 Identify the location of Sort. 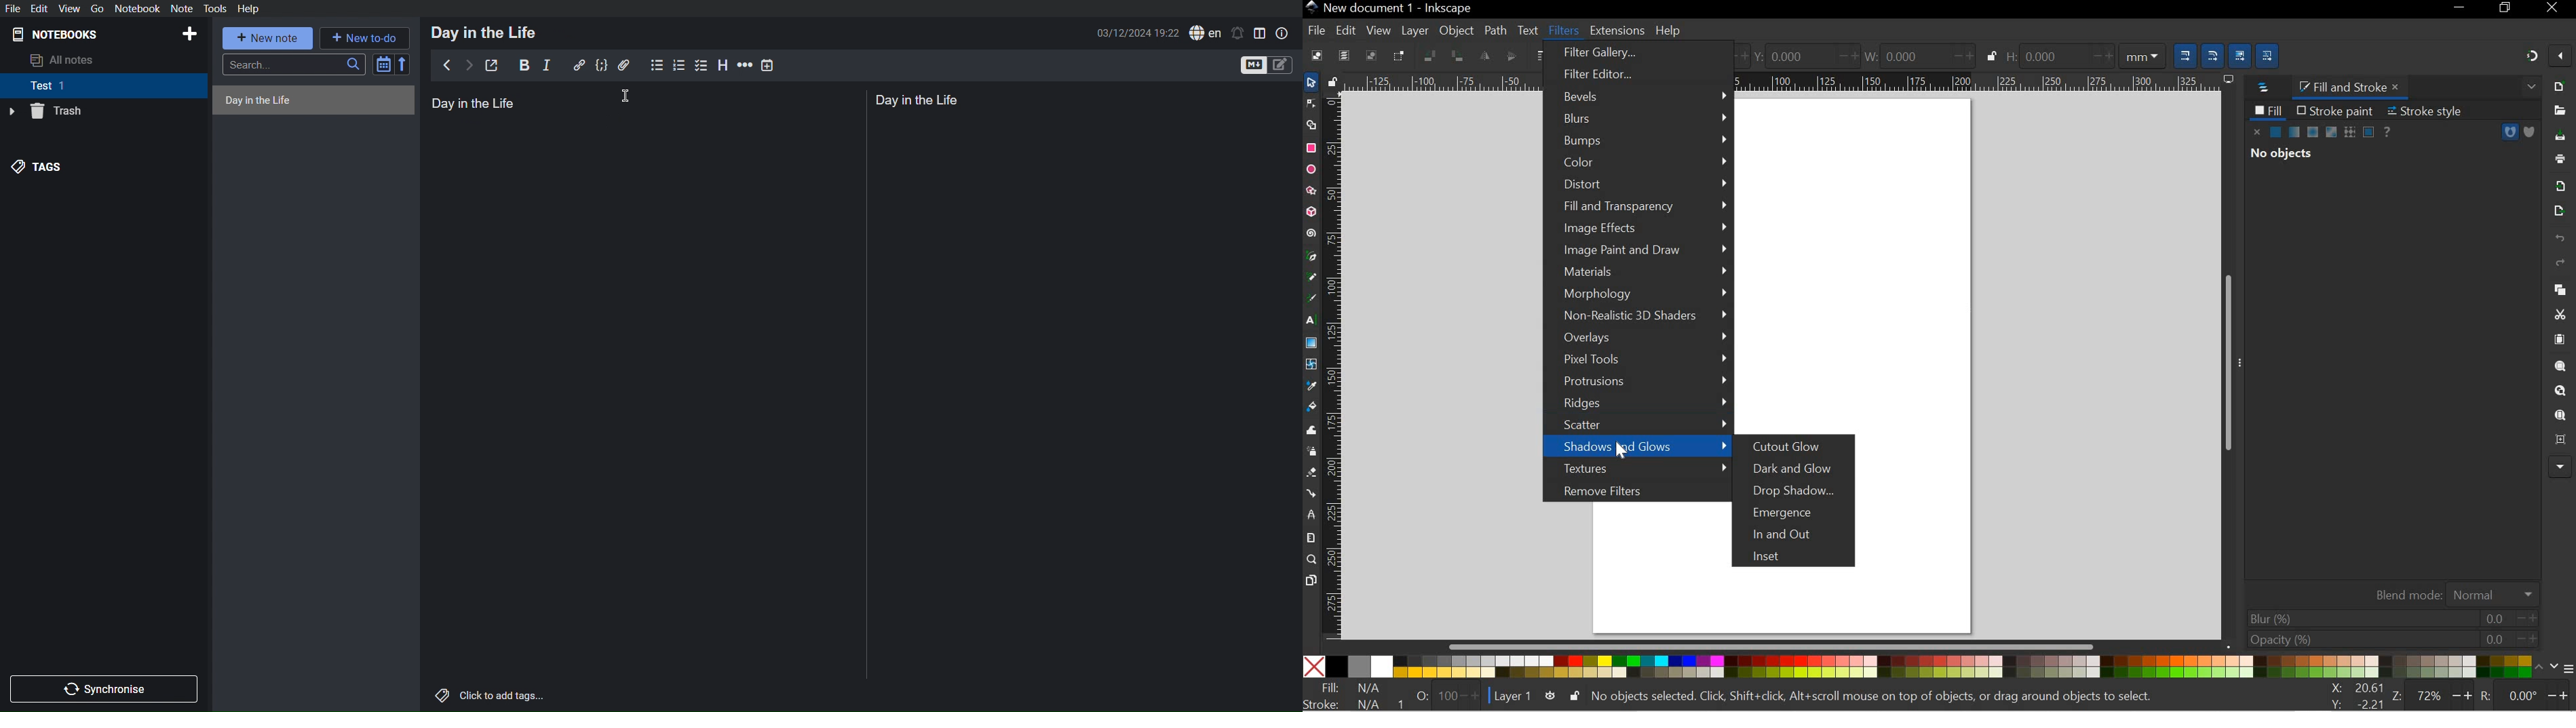
(391, 64).